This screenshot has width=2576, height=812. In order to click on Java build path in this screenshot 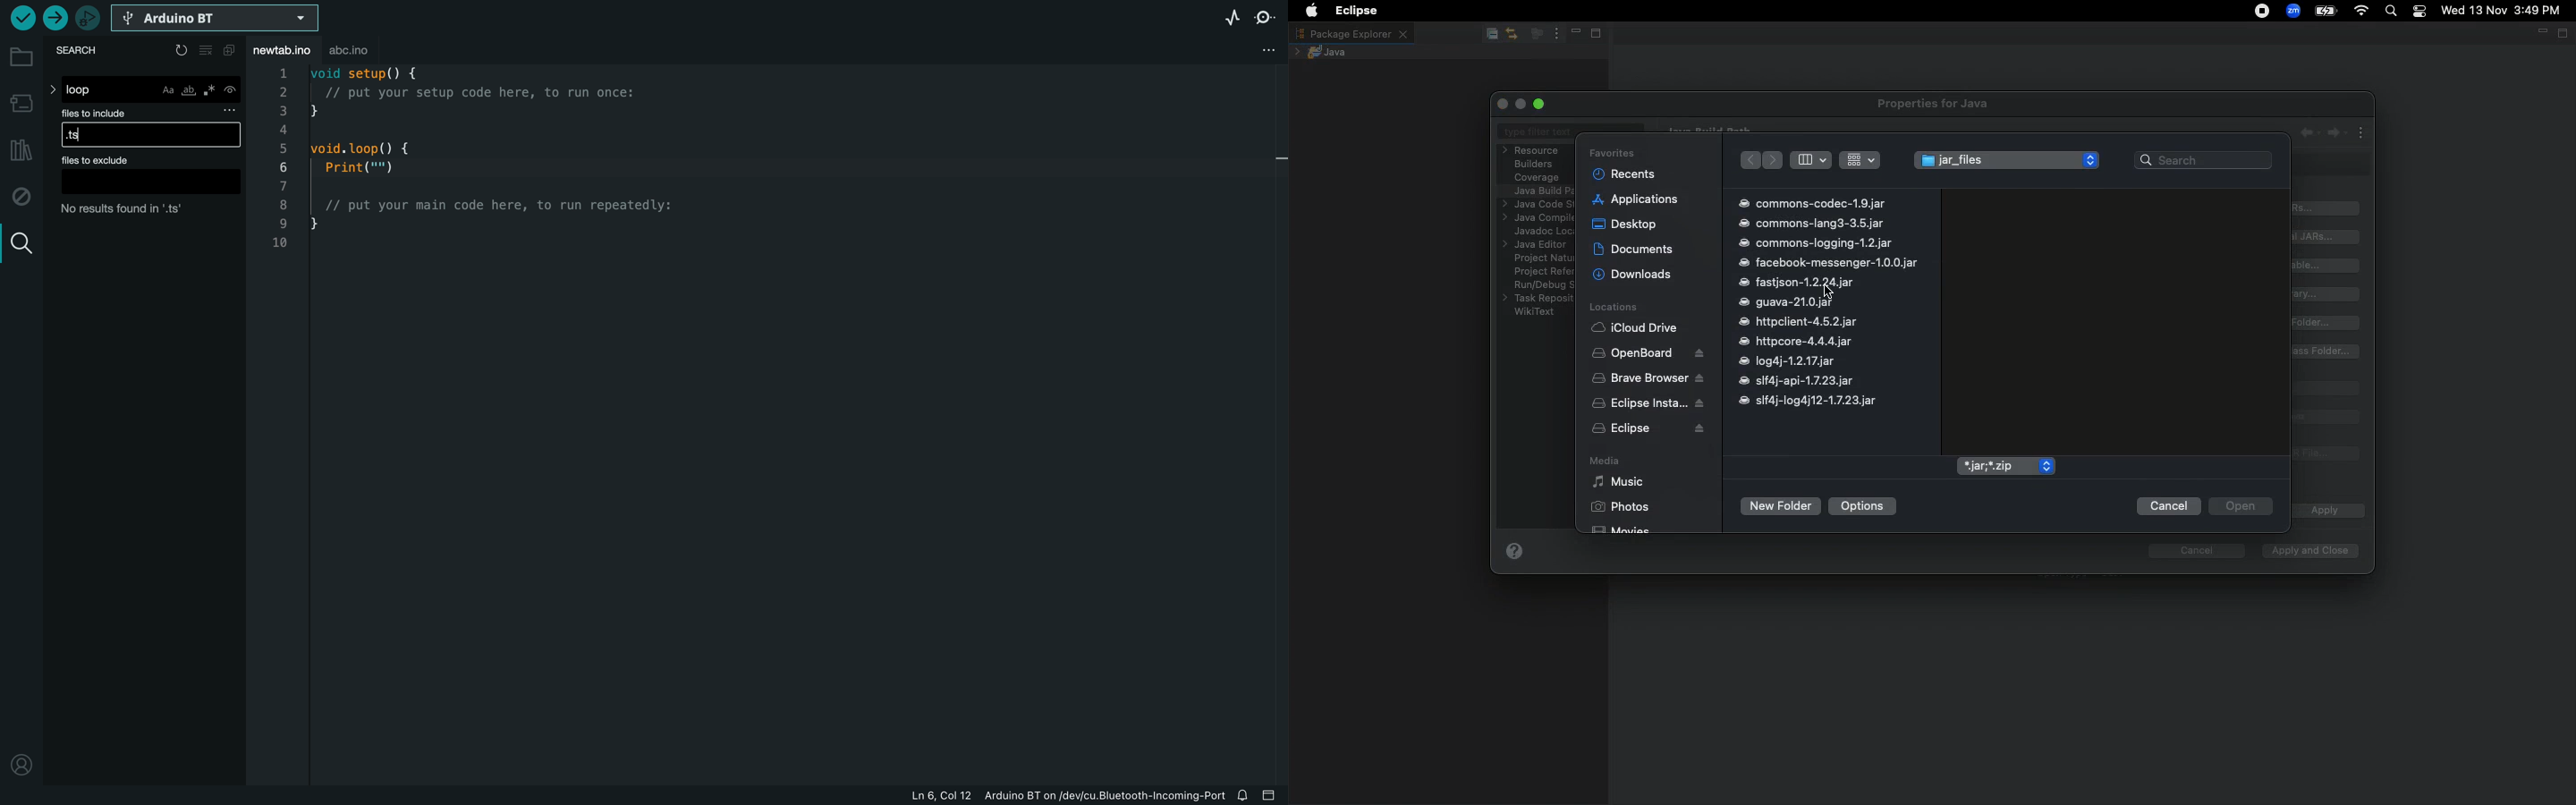, I will do `click(1544, 190)`.